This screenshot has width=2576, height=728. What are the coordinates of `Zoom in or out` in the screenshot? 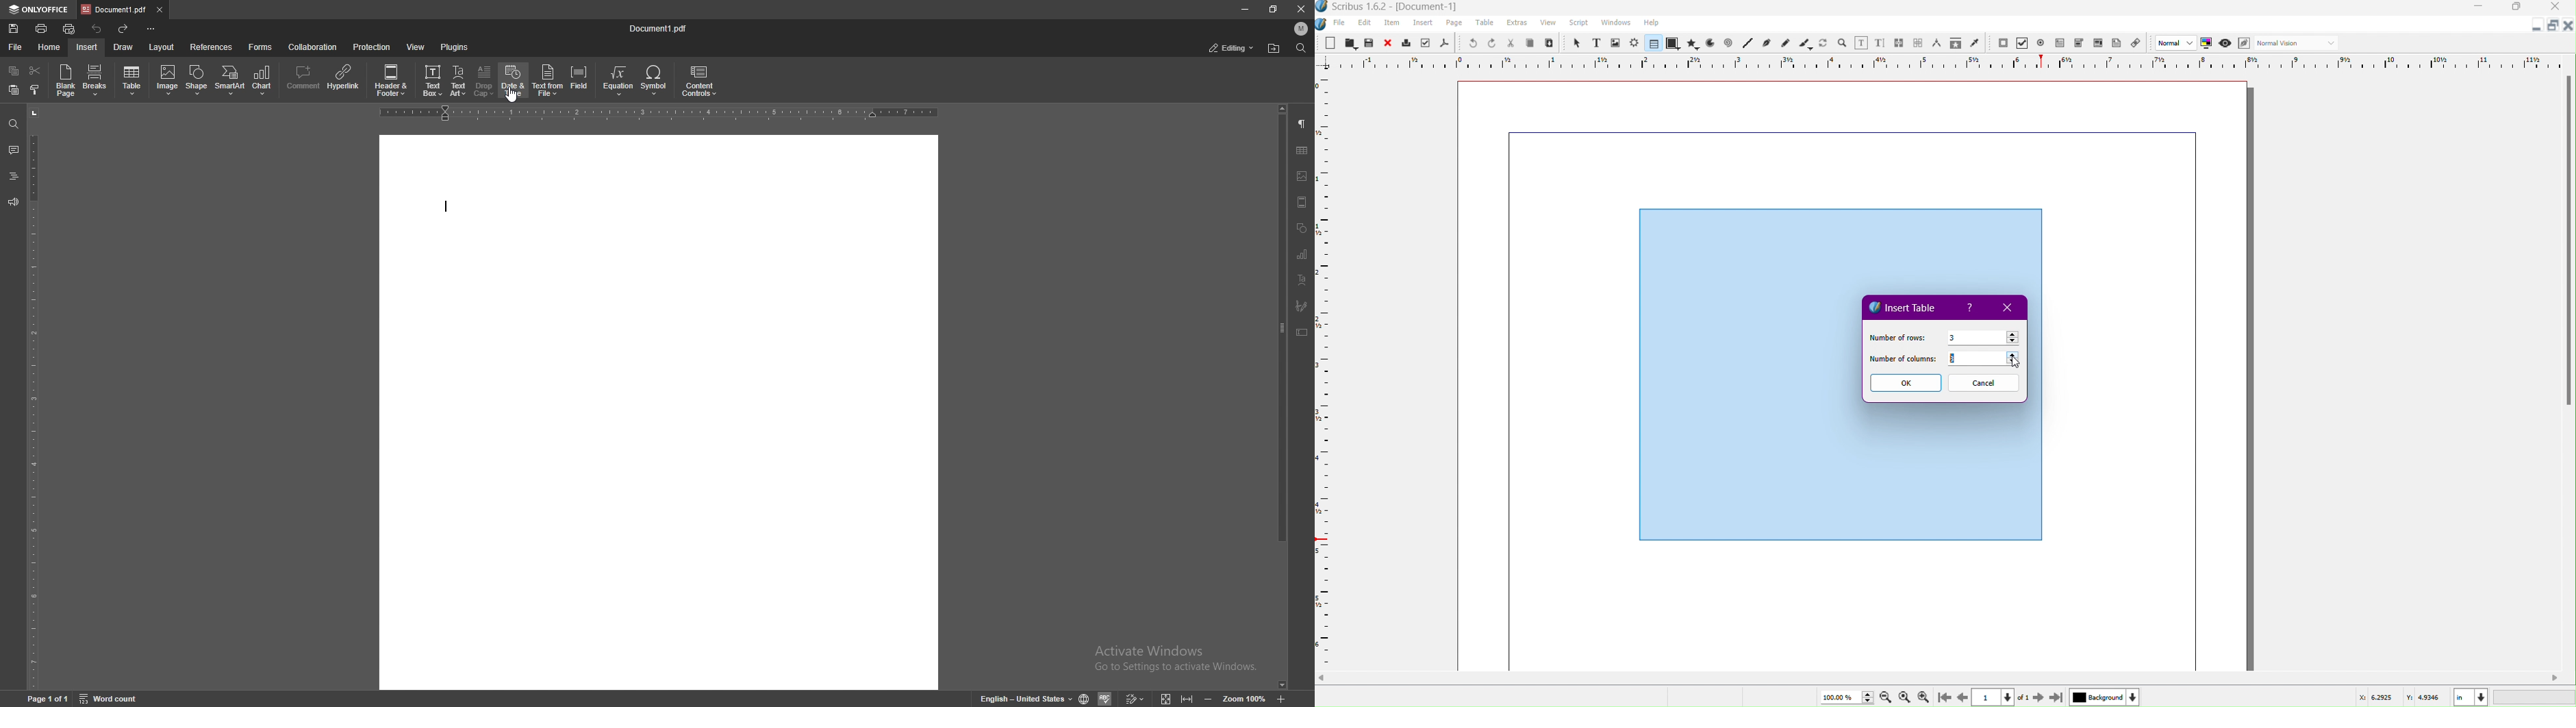 It's located at (1842, 42).